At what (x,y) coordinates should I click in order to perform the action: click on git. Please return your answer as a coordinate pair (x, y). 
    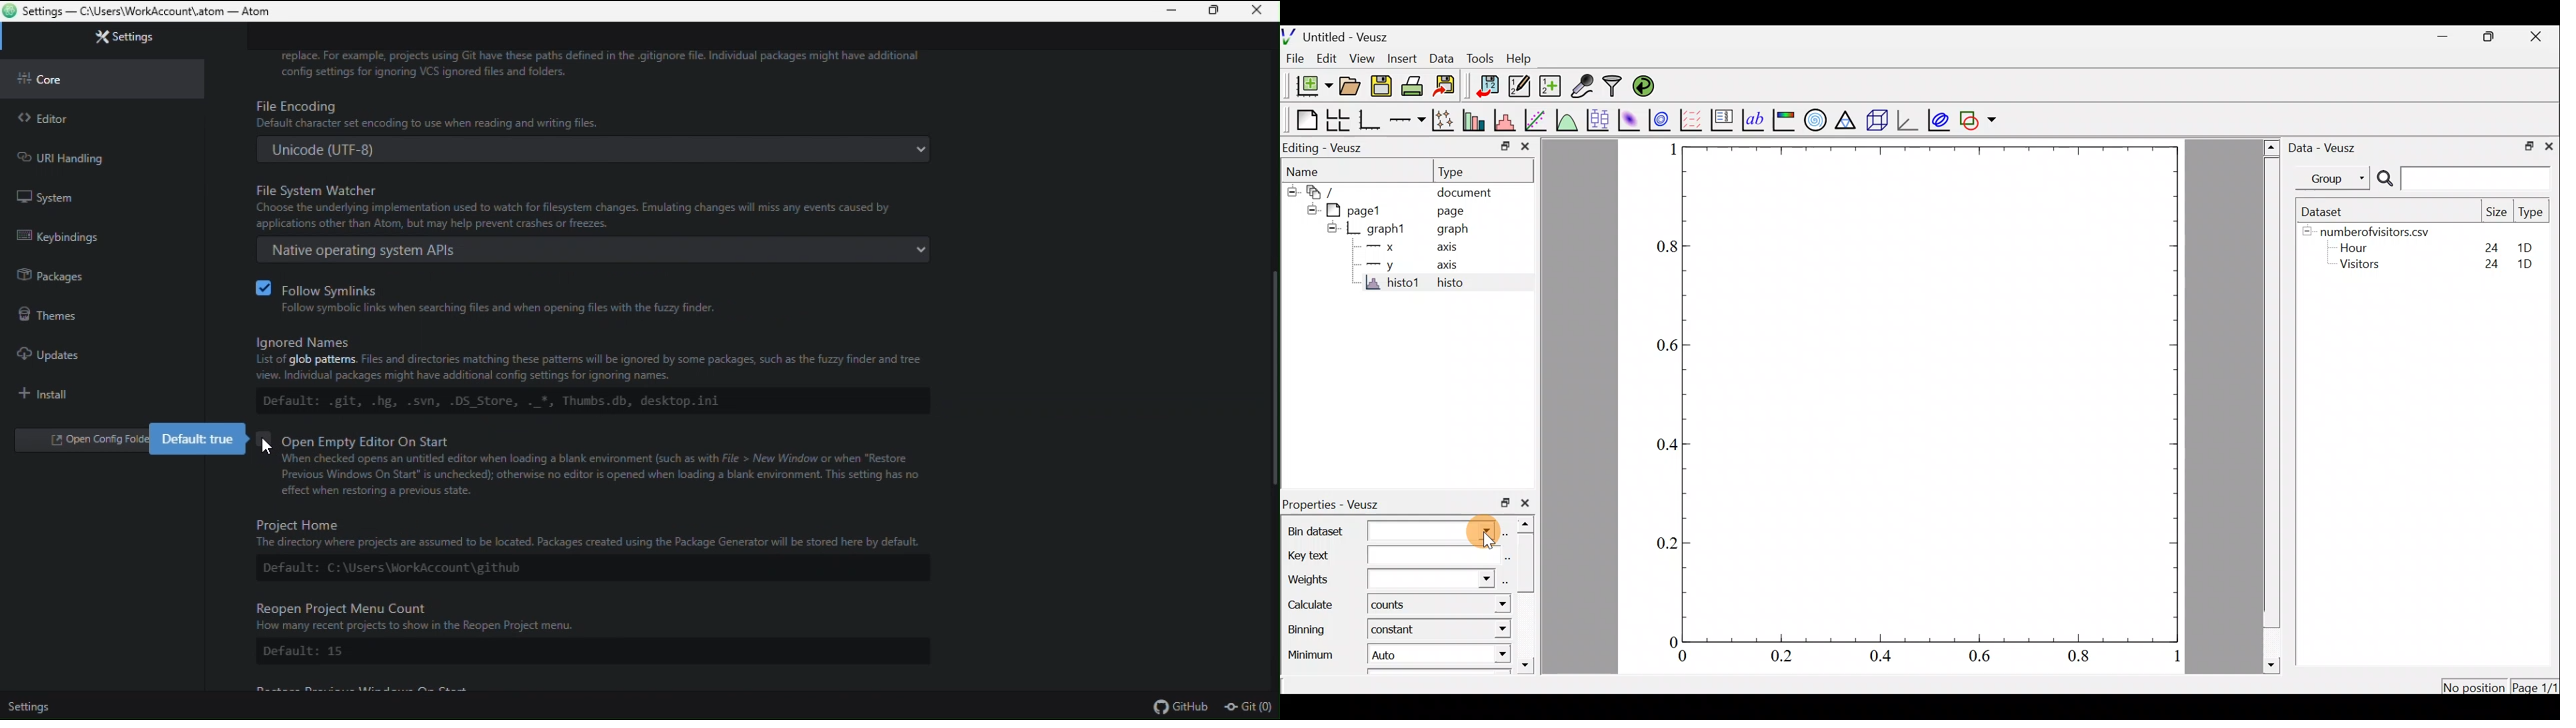
    Looking at the image, I should click on (1251, 707).